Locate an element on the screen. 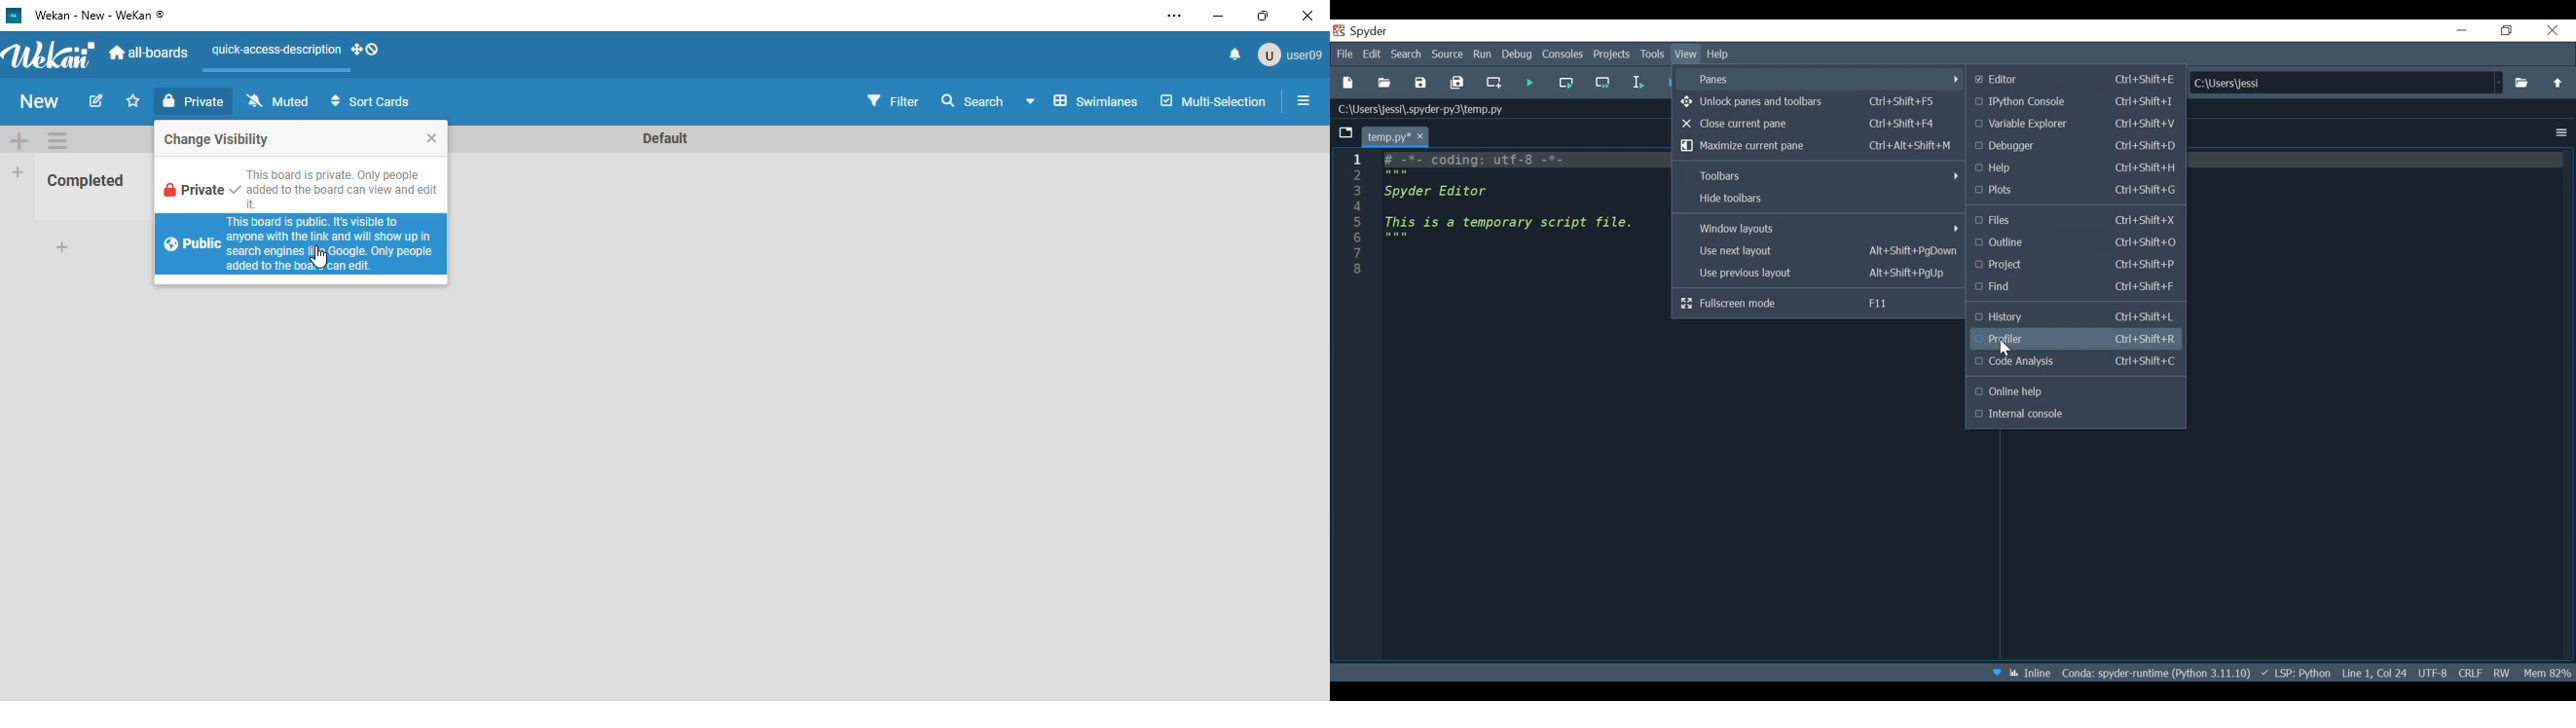  Source is located at coordinates (1447, 55).